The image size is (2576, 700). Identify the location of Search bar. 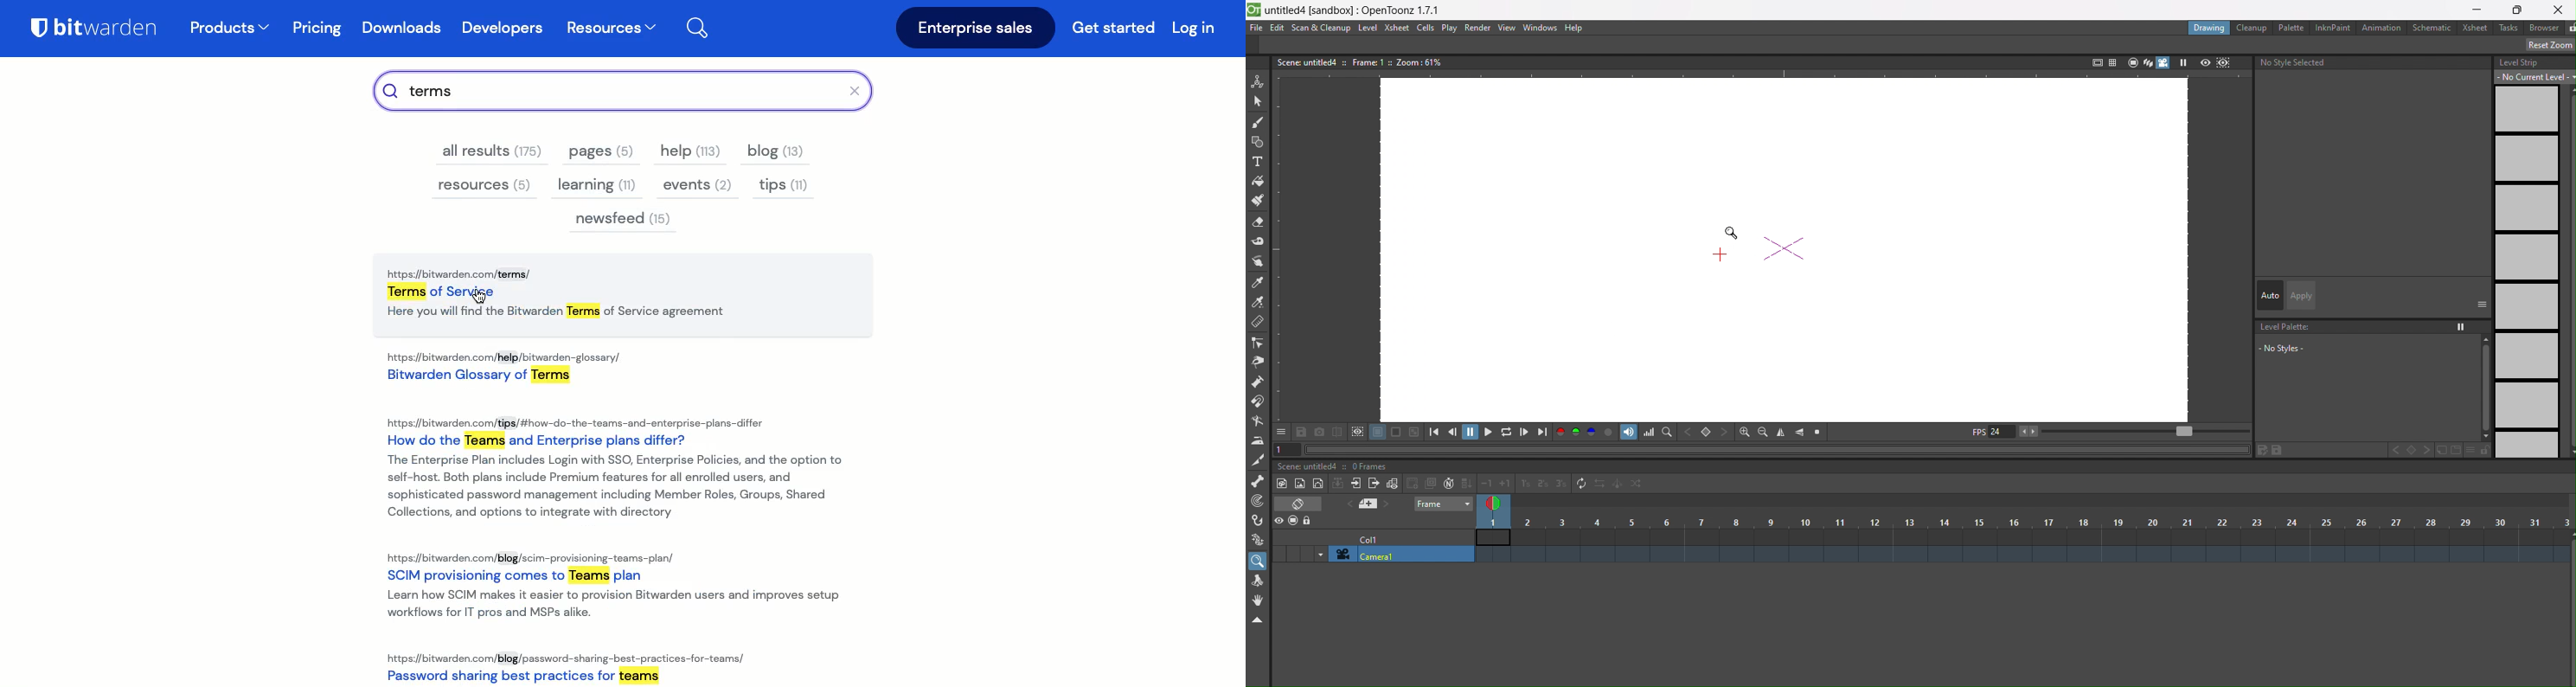
(612, 90).